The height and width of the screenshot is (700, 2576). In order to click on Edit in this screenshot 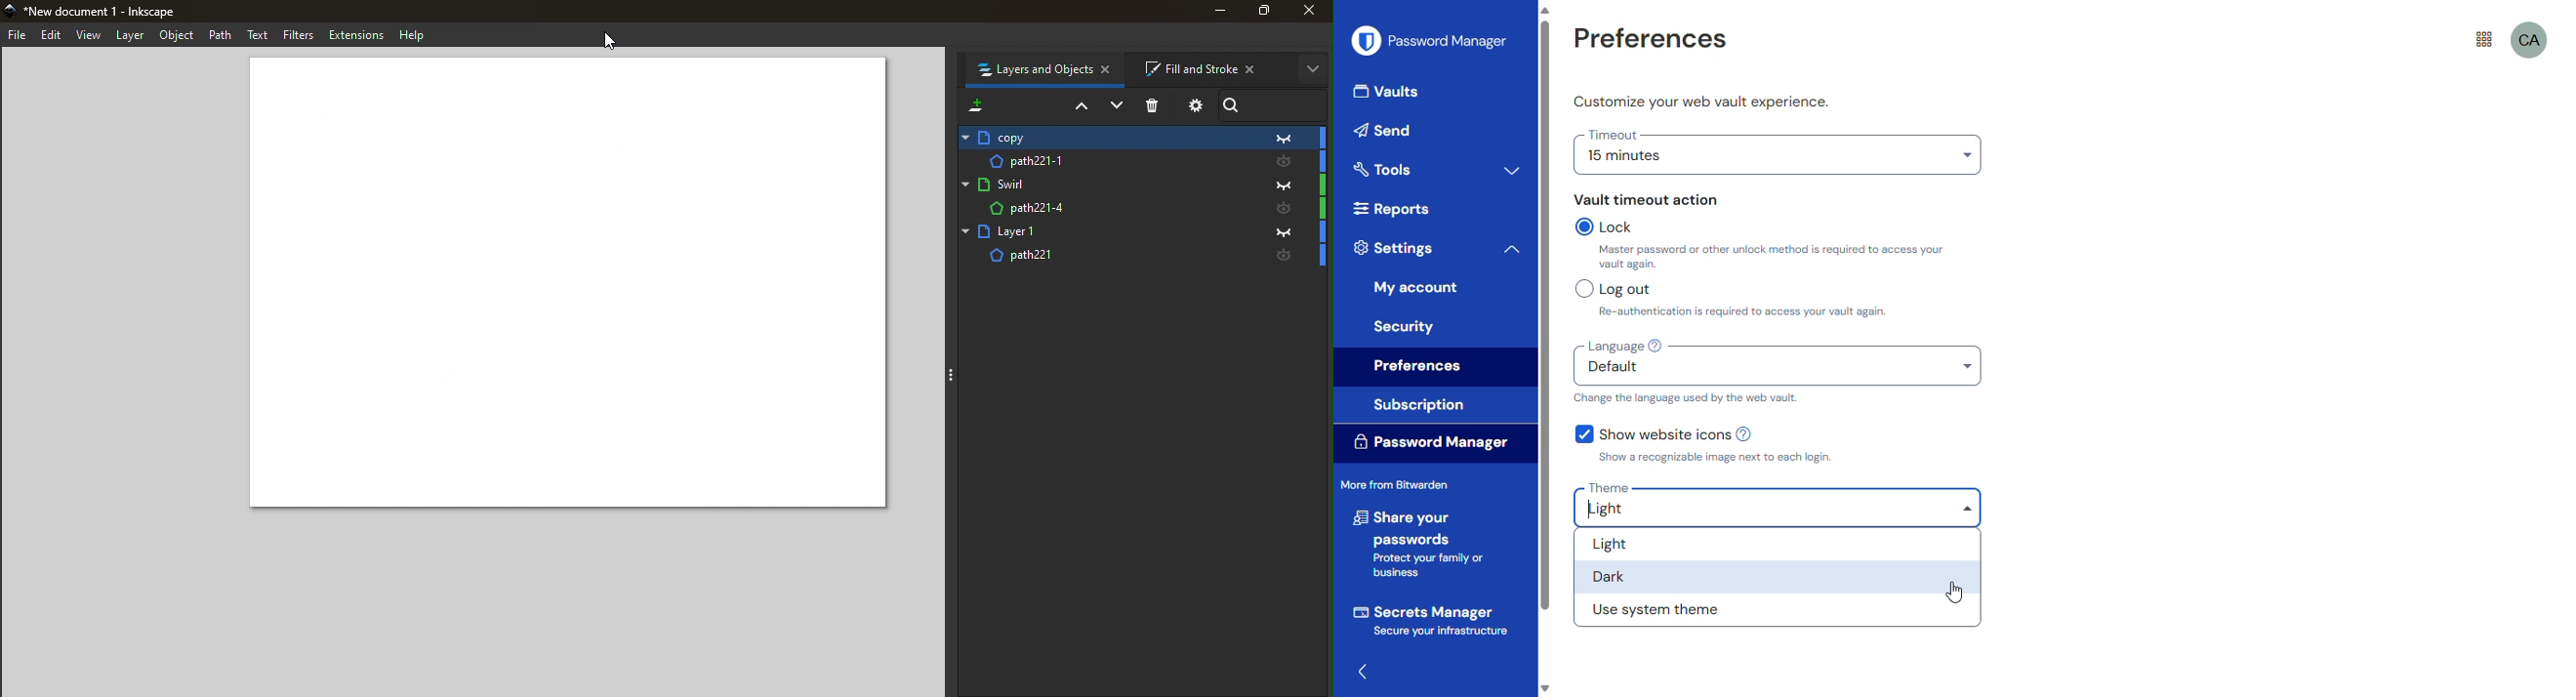, I will do `click(52, 35)`.